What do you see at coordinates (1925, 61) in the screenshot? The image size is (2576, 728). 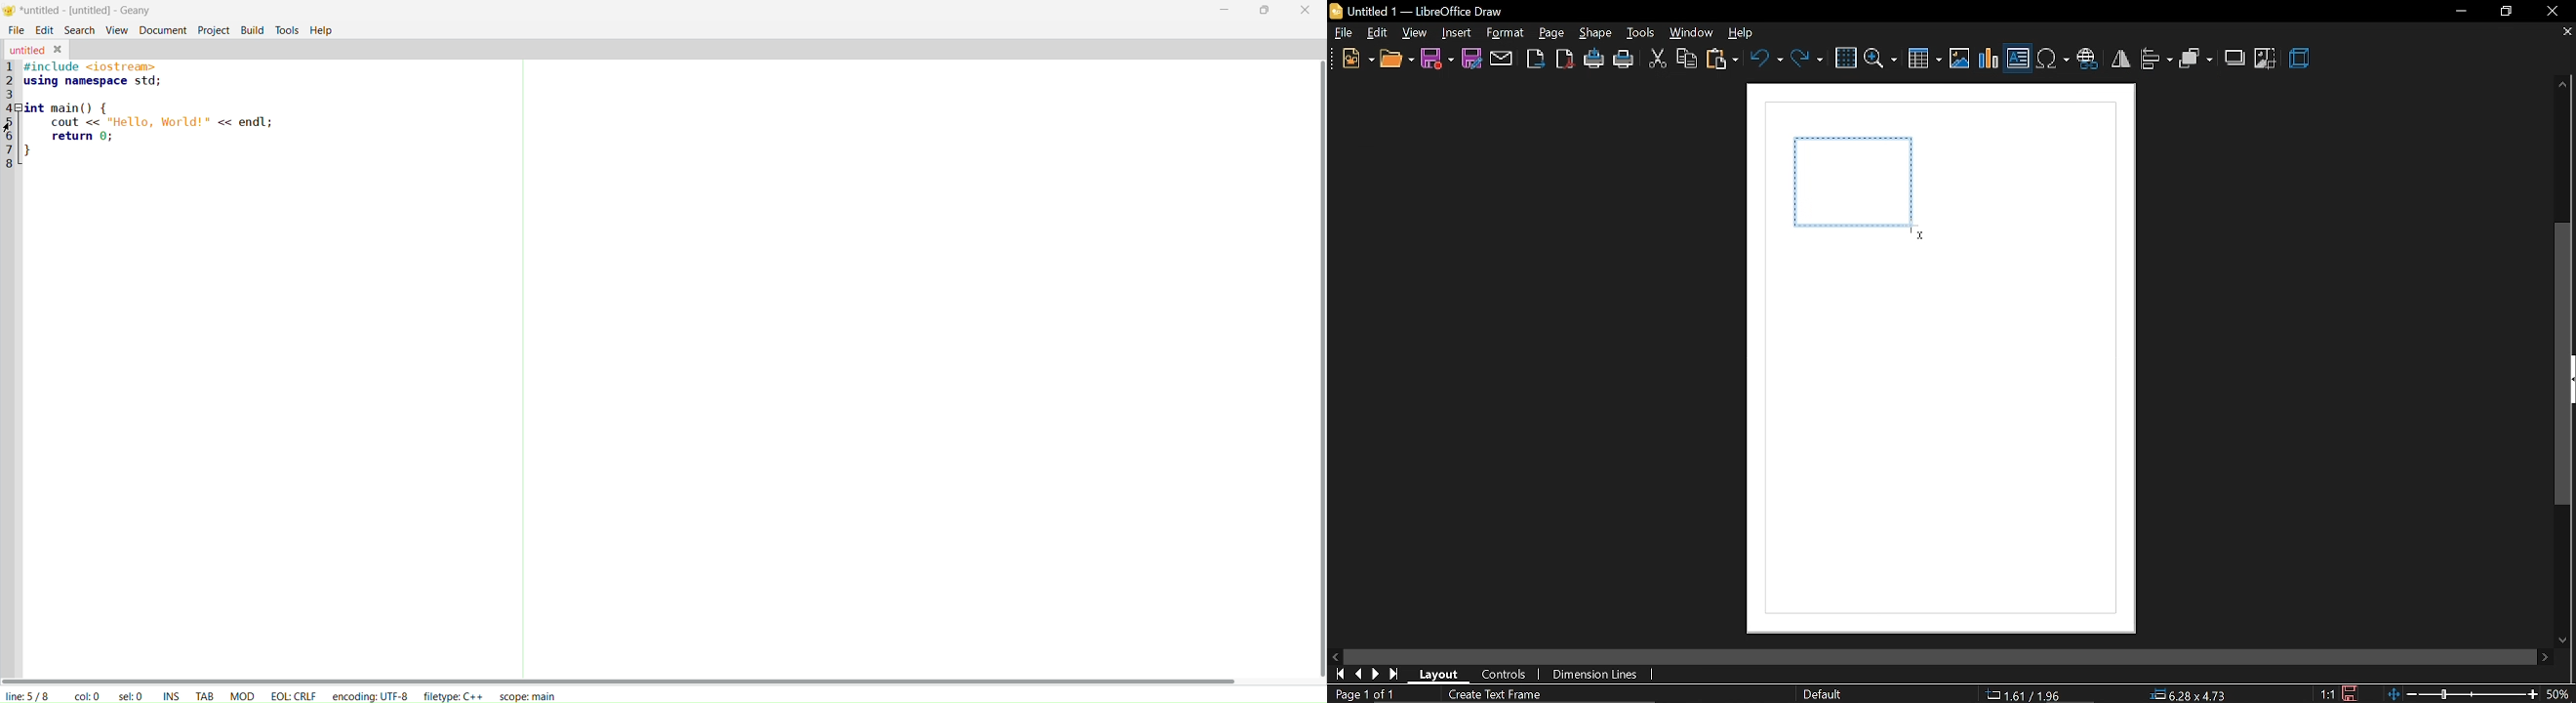 I see `insert table` at bounding box center [1925, 61].